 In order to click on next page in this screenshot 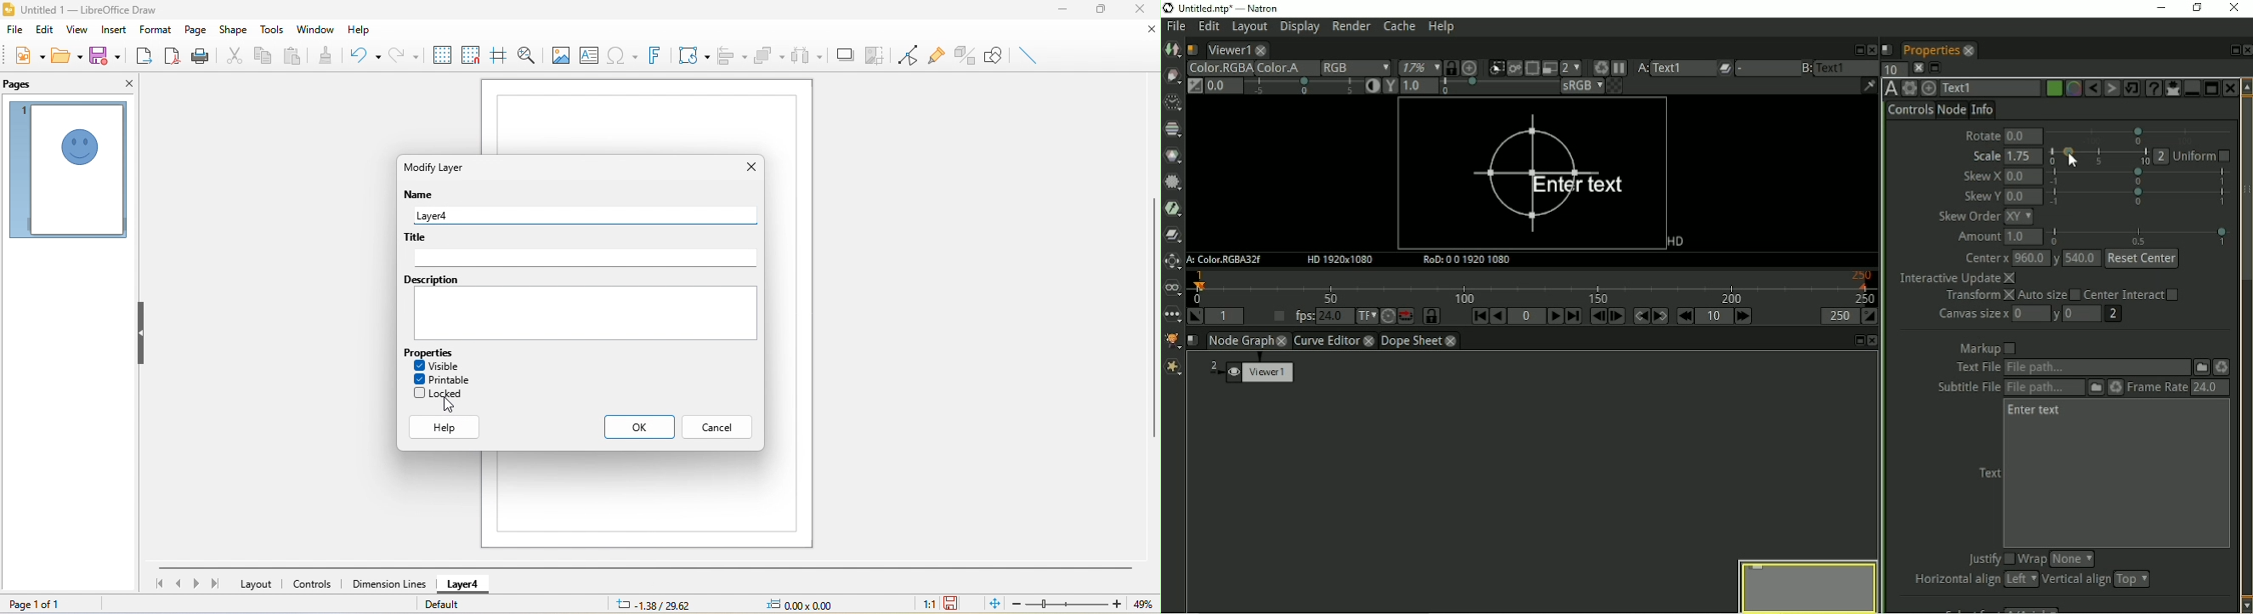, I will do `click(196, 584)`.